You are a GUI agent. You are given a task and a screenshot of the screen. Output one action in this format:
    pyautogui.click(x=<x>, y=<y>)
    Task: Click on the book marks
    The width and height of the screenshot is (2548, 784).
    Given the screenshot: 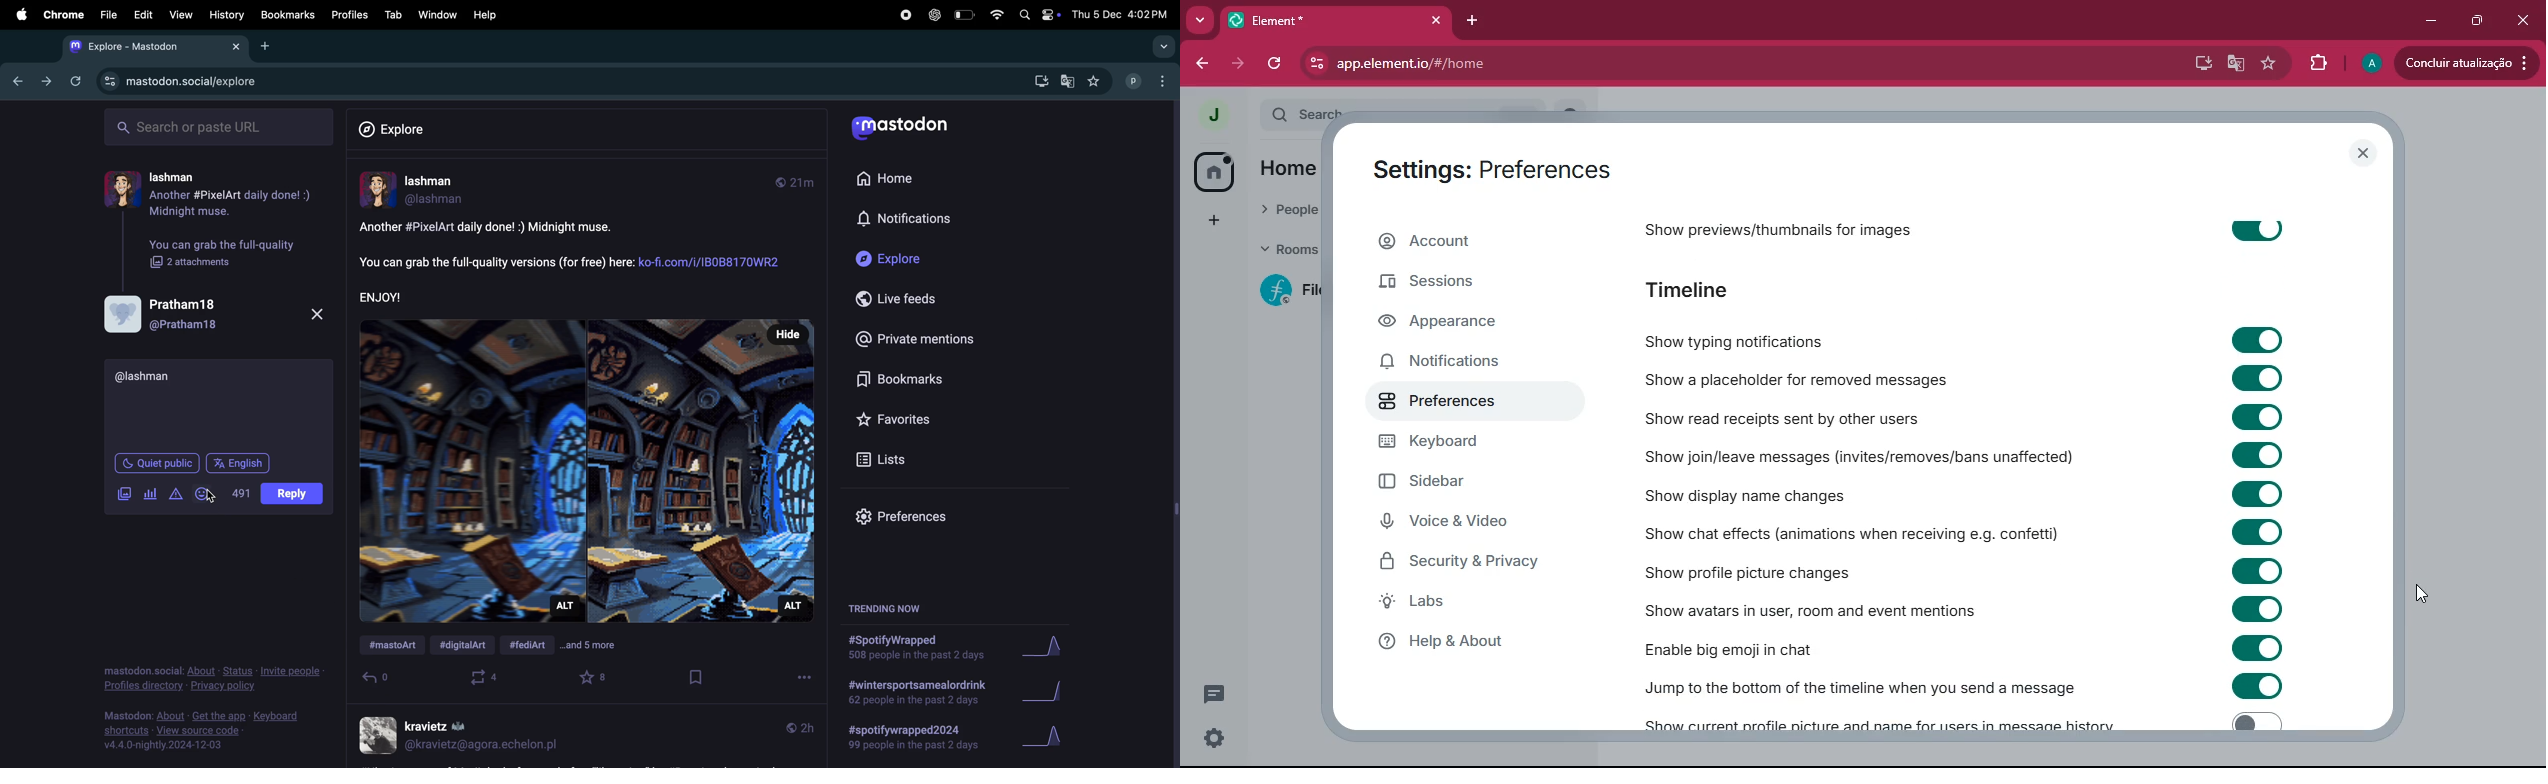 What is the action you would take?
    pyautogui.click(x=915, y=379)
    